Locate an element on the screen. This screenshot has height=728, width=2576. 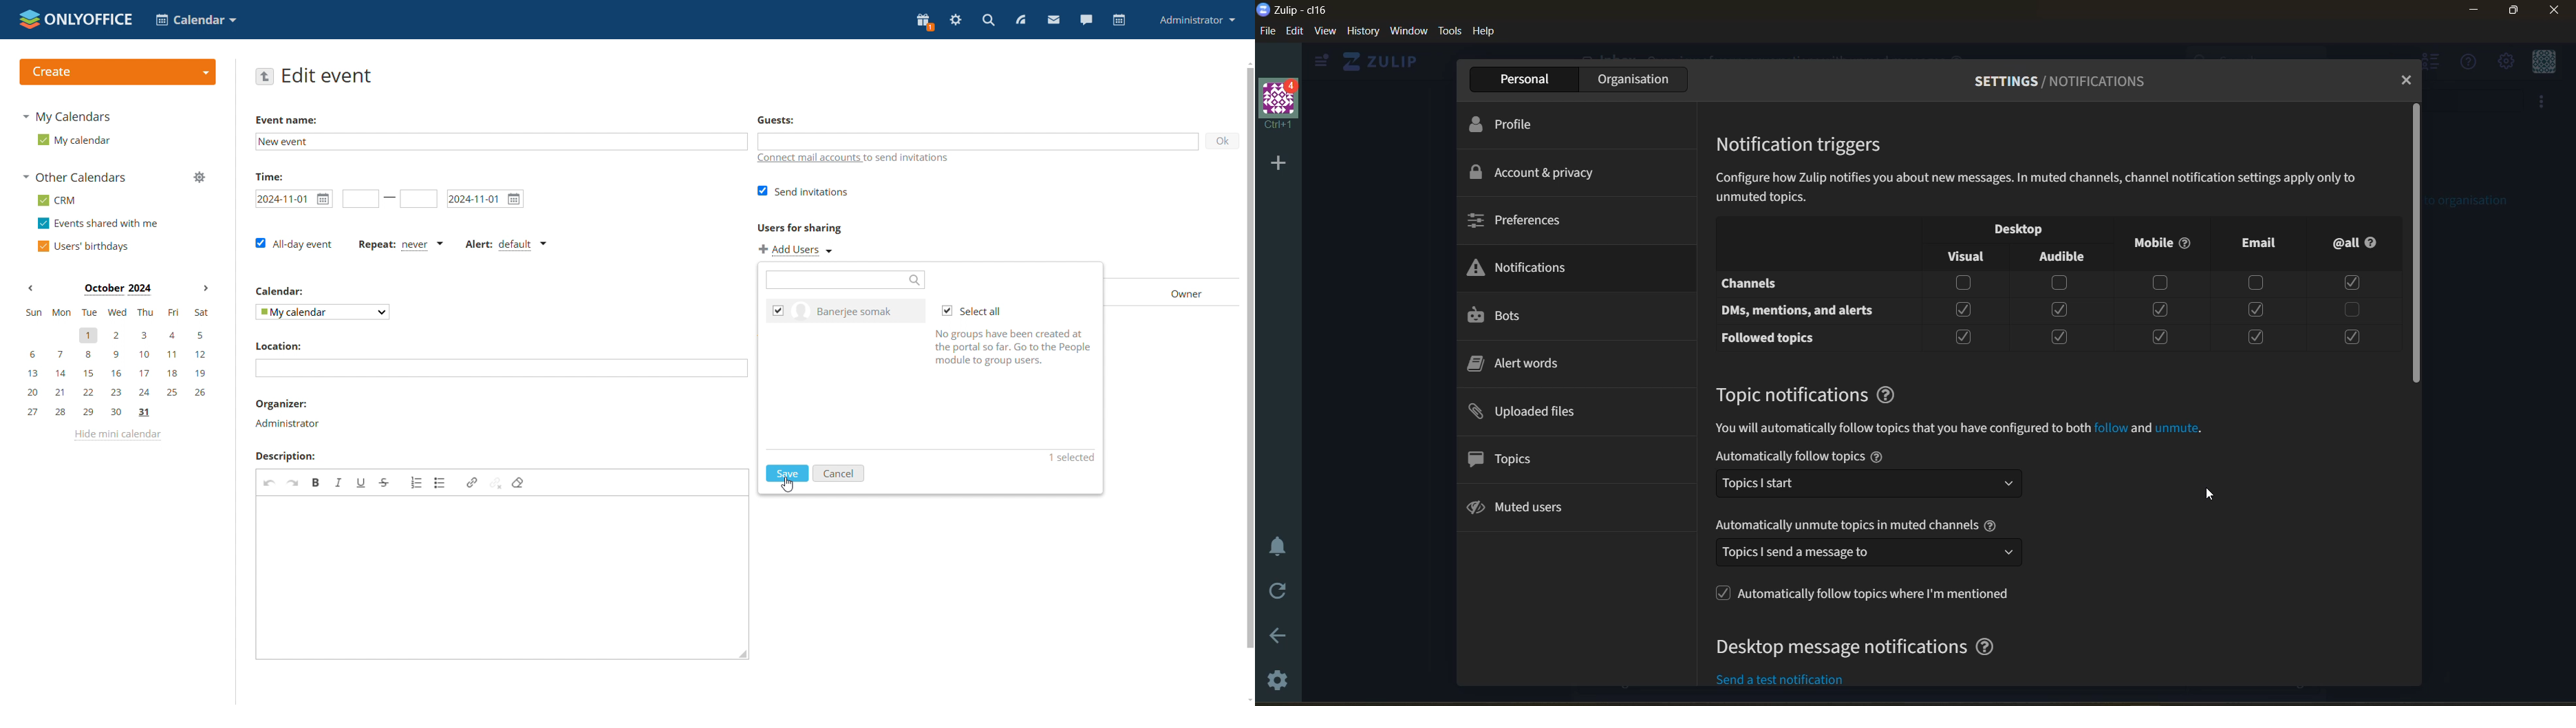
history is located at coordinates (1363, 32).